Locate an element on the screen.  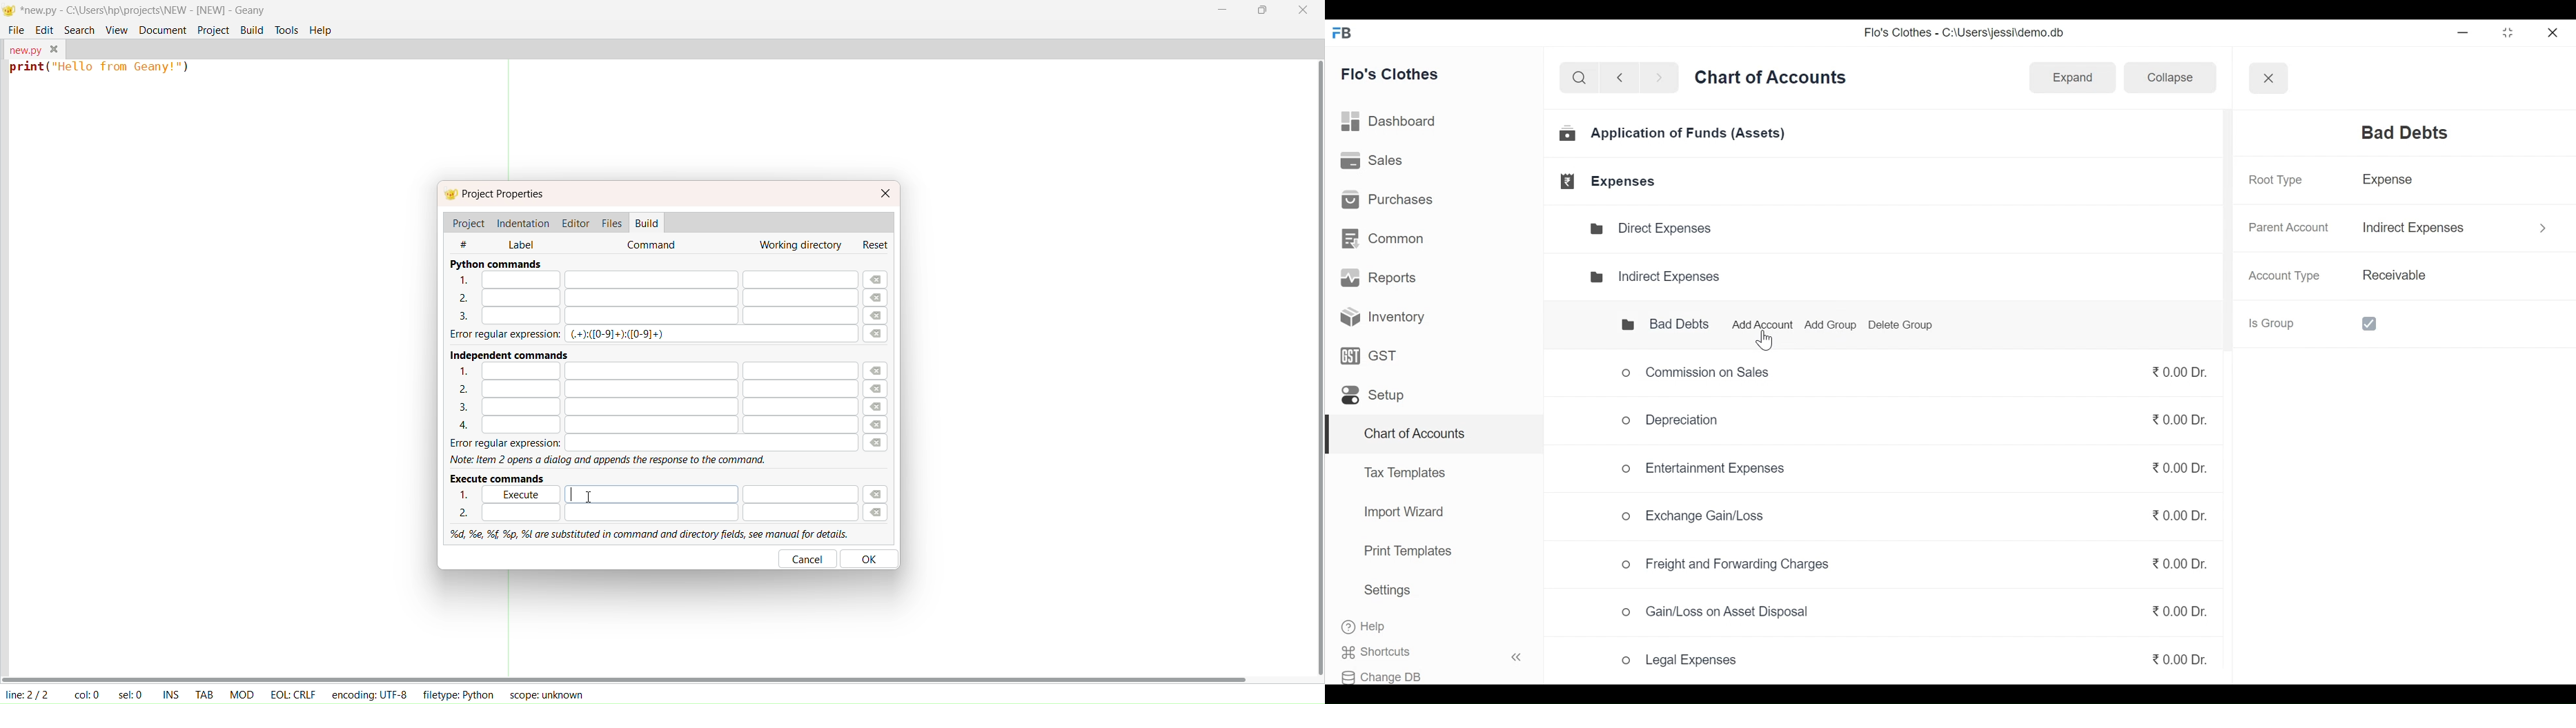
cancel is located at coordinates (808, 558).